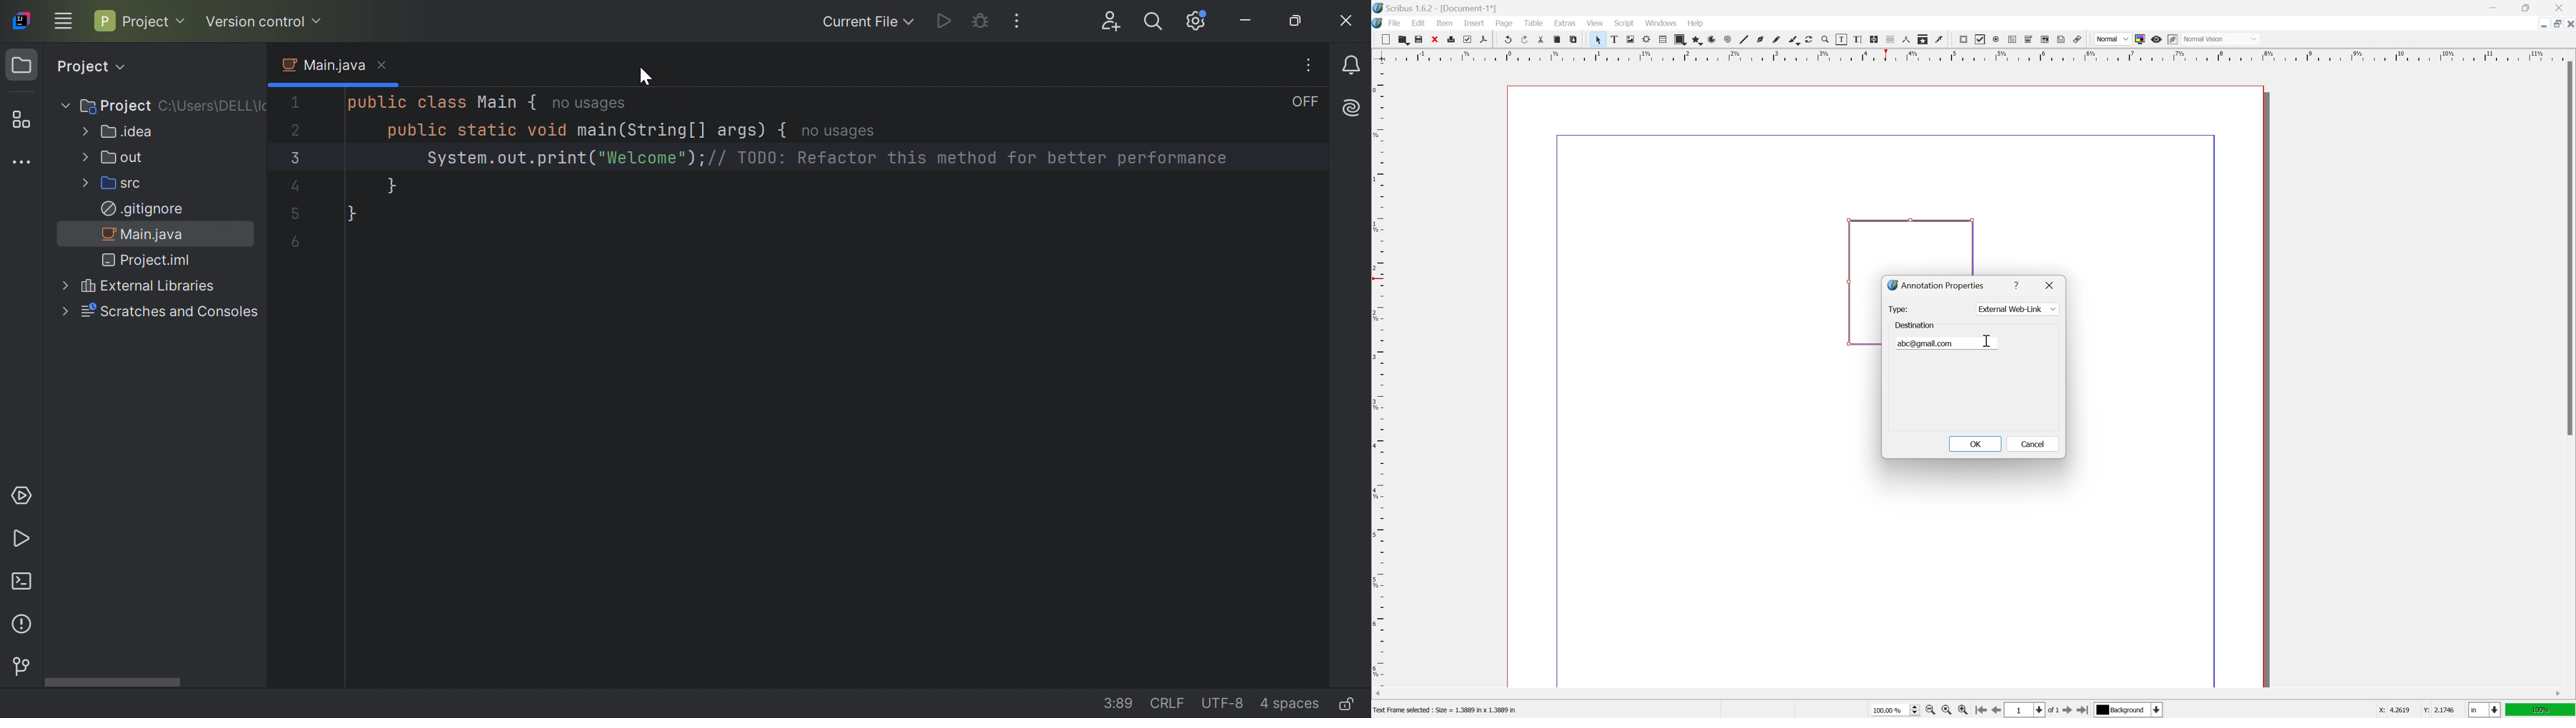 The image size is (2576, 728). I want to click on public static void main(String[] args), so click(573, 132).